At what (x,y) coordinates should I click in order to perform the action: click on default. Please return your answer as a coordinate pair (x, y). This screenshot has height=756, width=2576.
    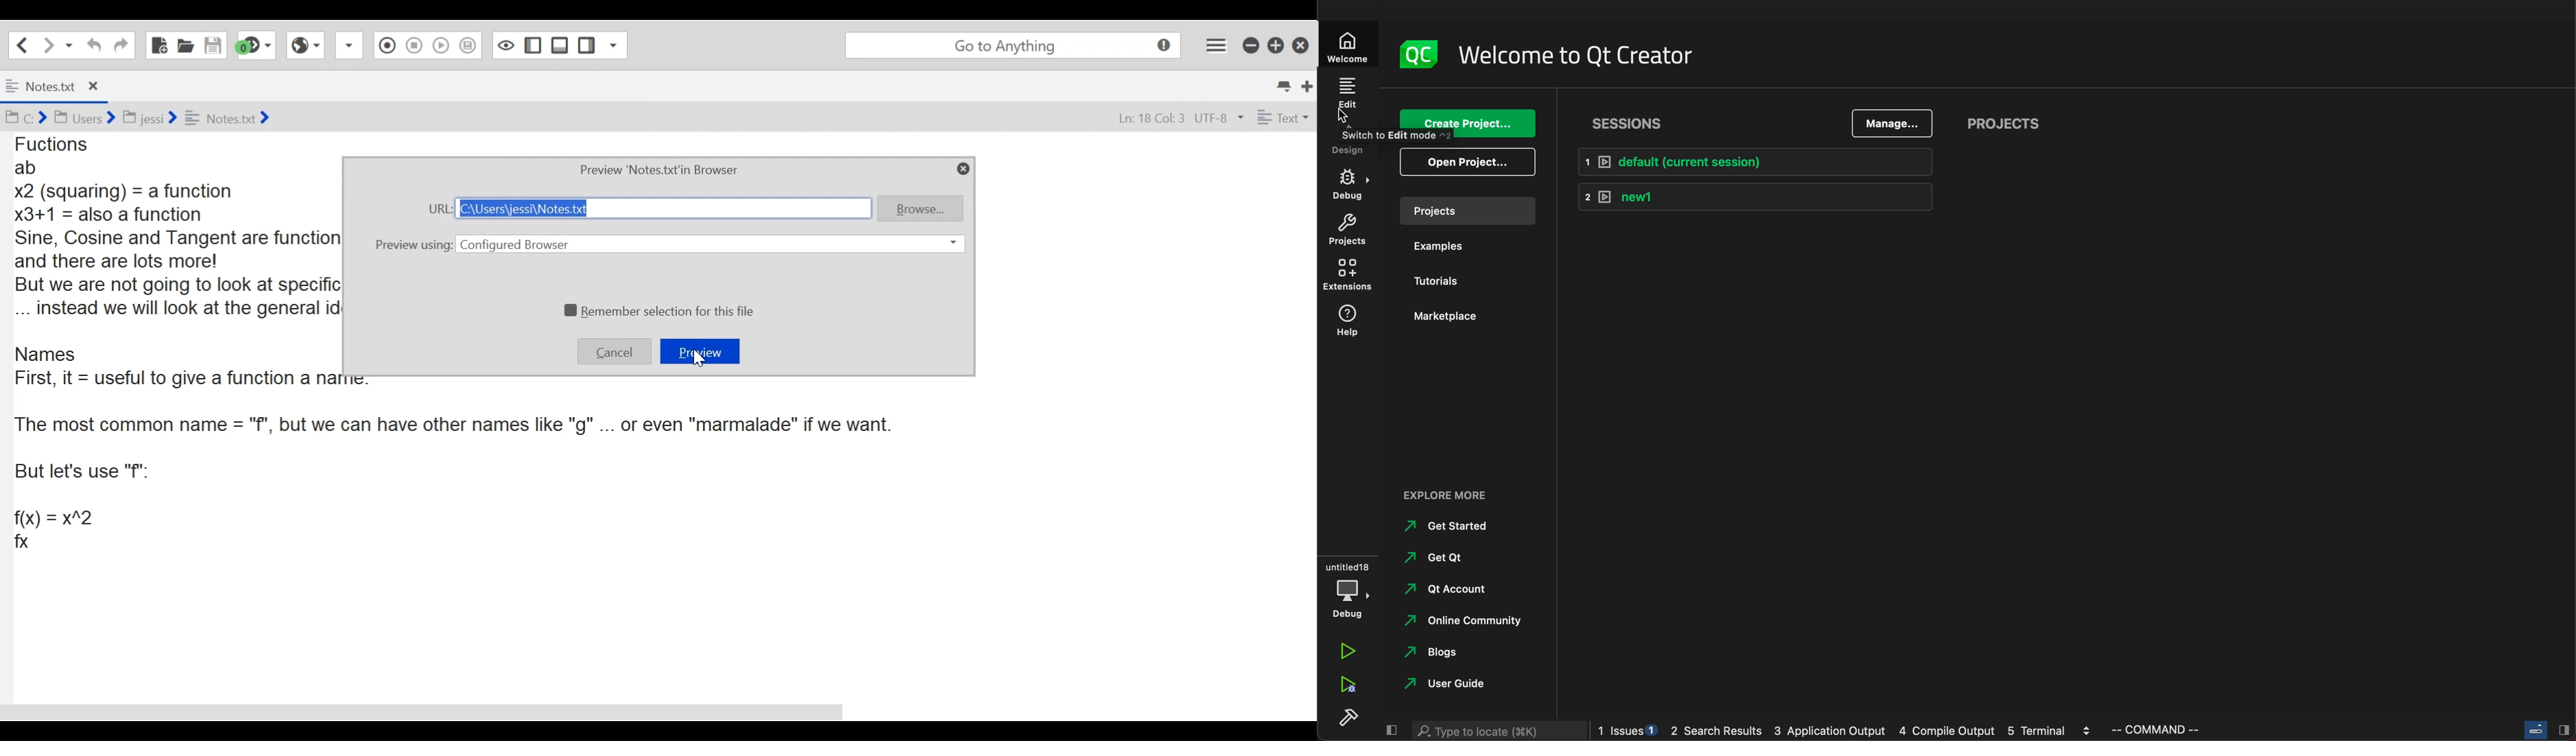
    Looking at the image, I should click on (1760, 161).